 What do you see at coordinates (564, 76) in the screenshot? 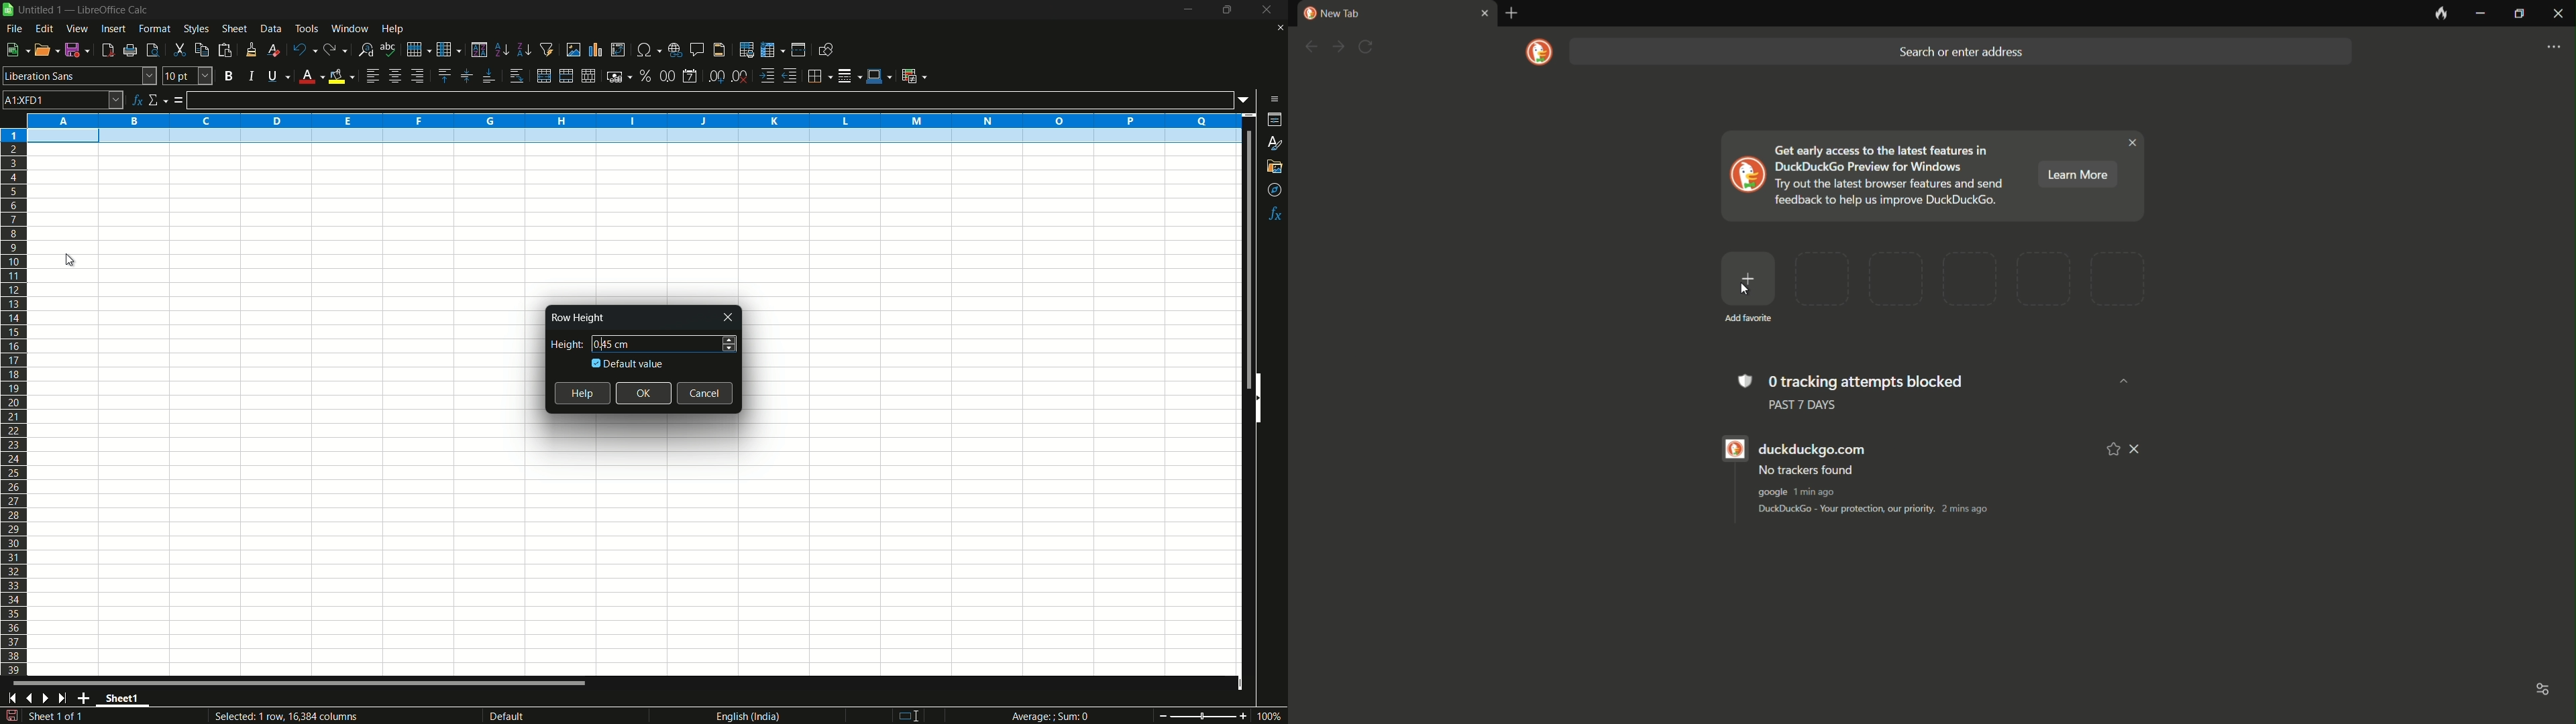
I see `merge and center` at bounding box center [564, 76].